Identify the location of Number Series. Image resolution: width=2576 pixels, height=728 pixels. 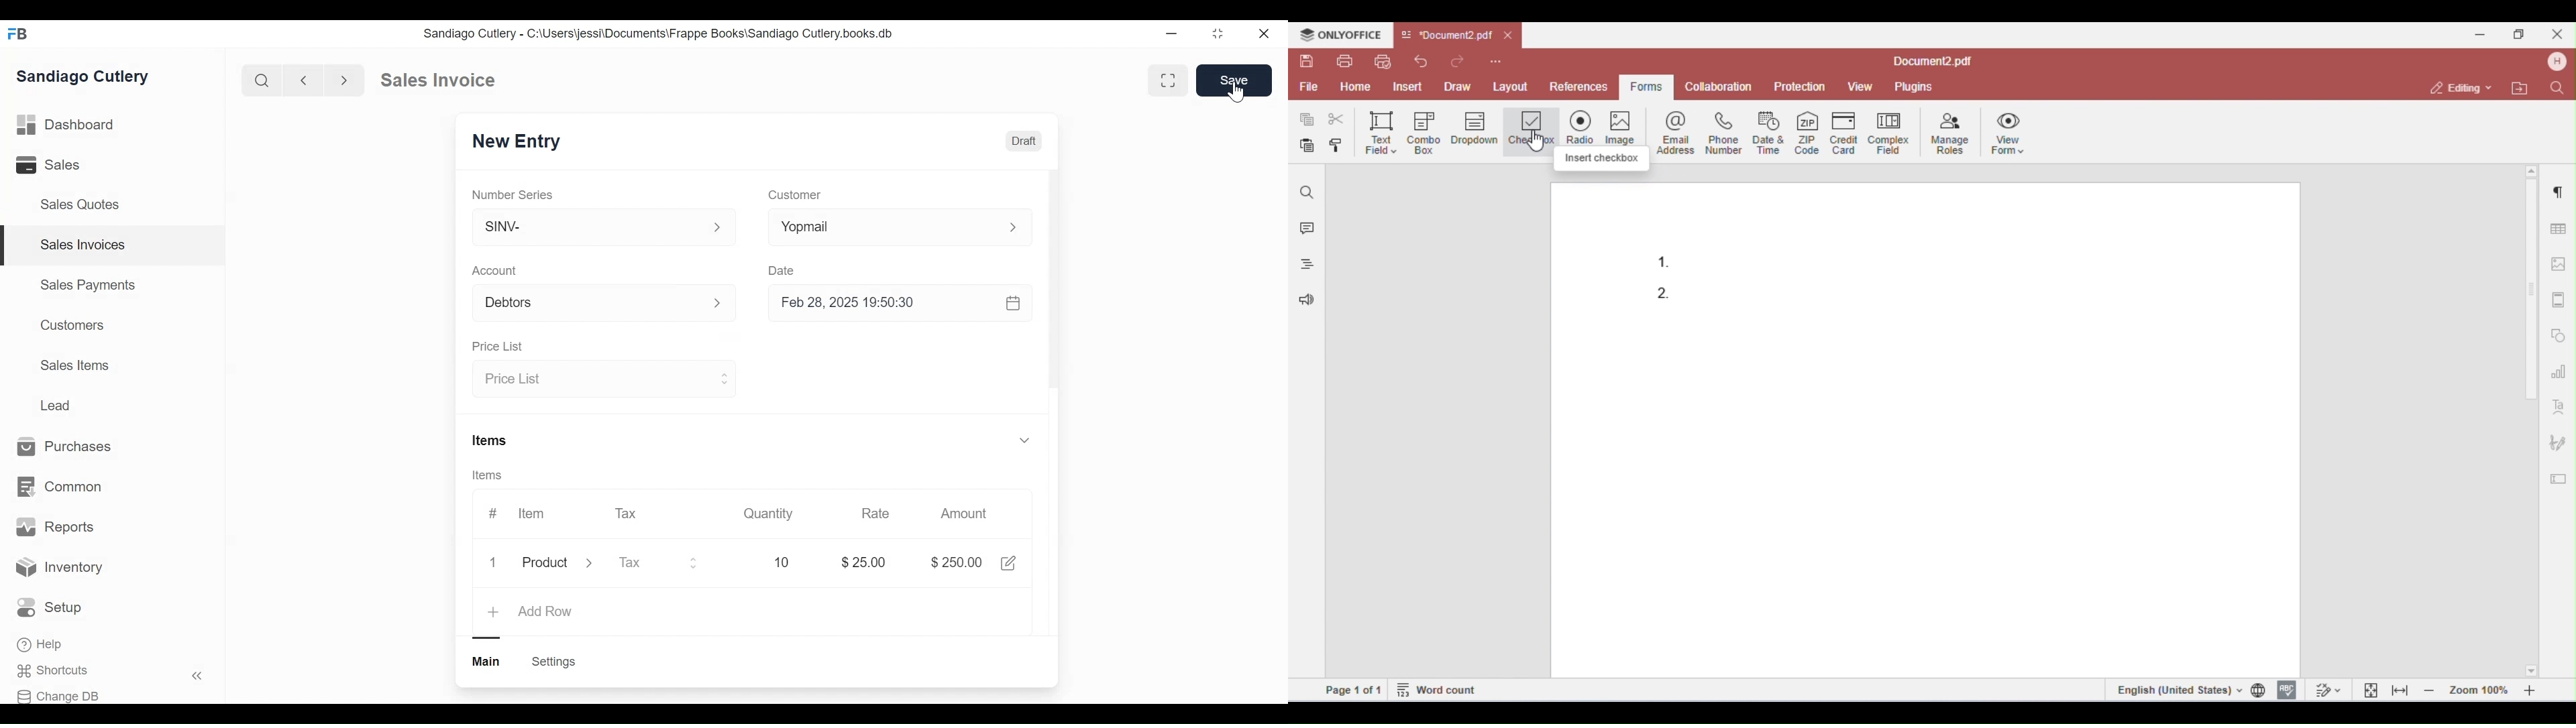
(514, 194).